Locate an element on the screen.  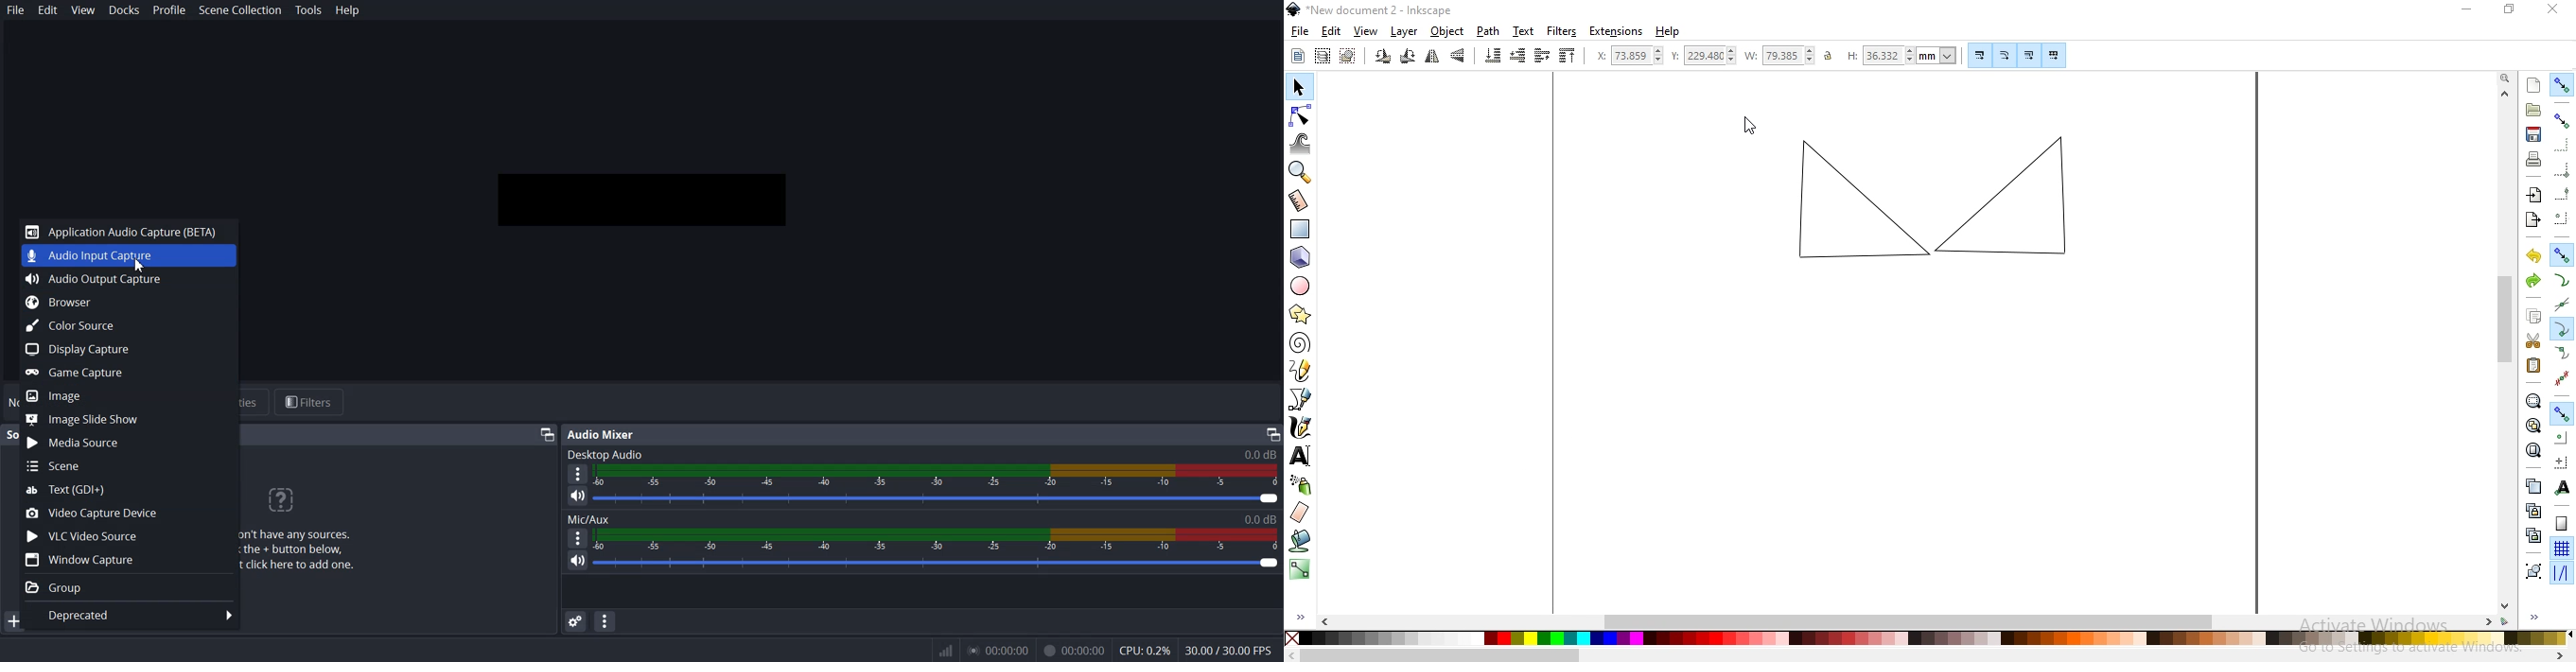
snap to page border is located at coordinates (2561, 524).